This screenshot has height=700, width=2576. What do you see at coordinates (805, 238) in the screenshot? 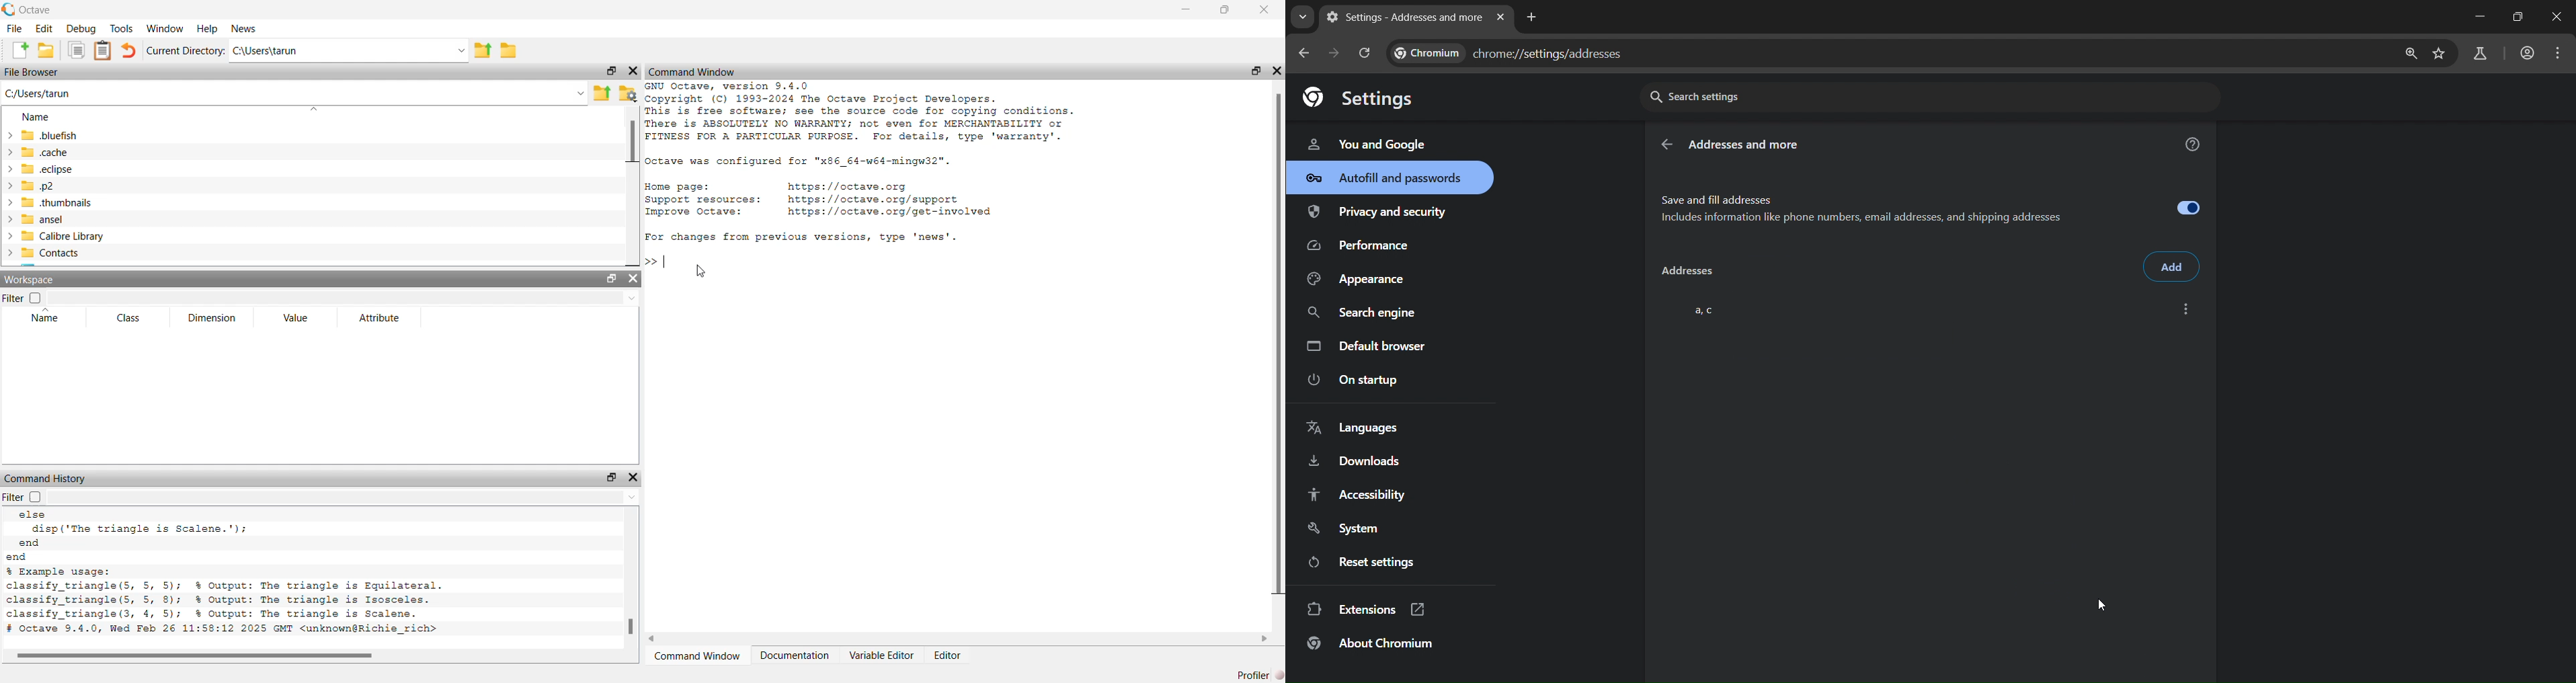
I see `Fox changes from previous versions, type 'news'.` at bounding box center [805, 238].